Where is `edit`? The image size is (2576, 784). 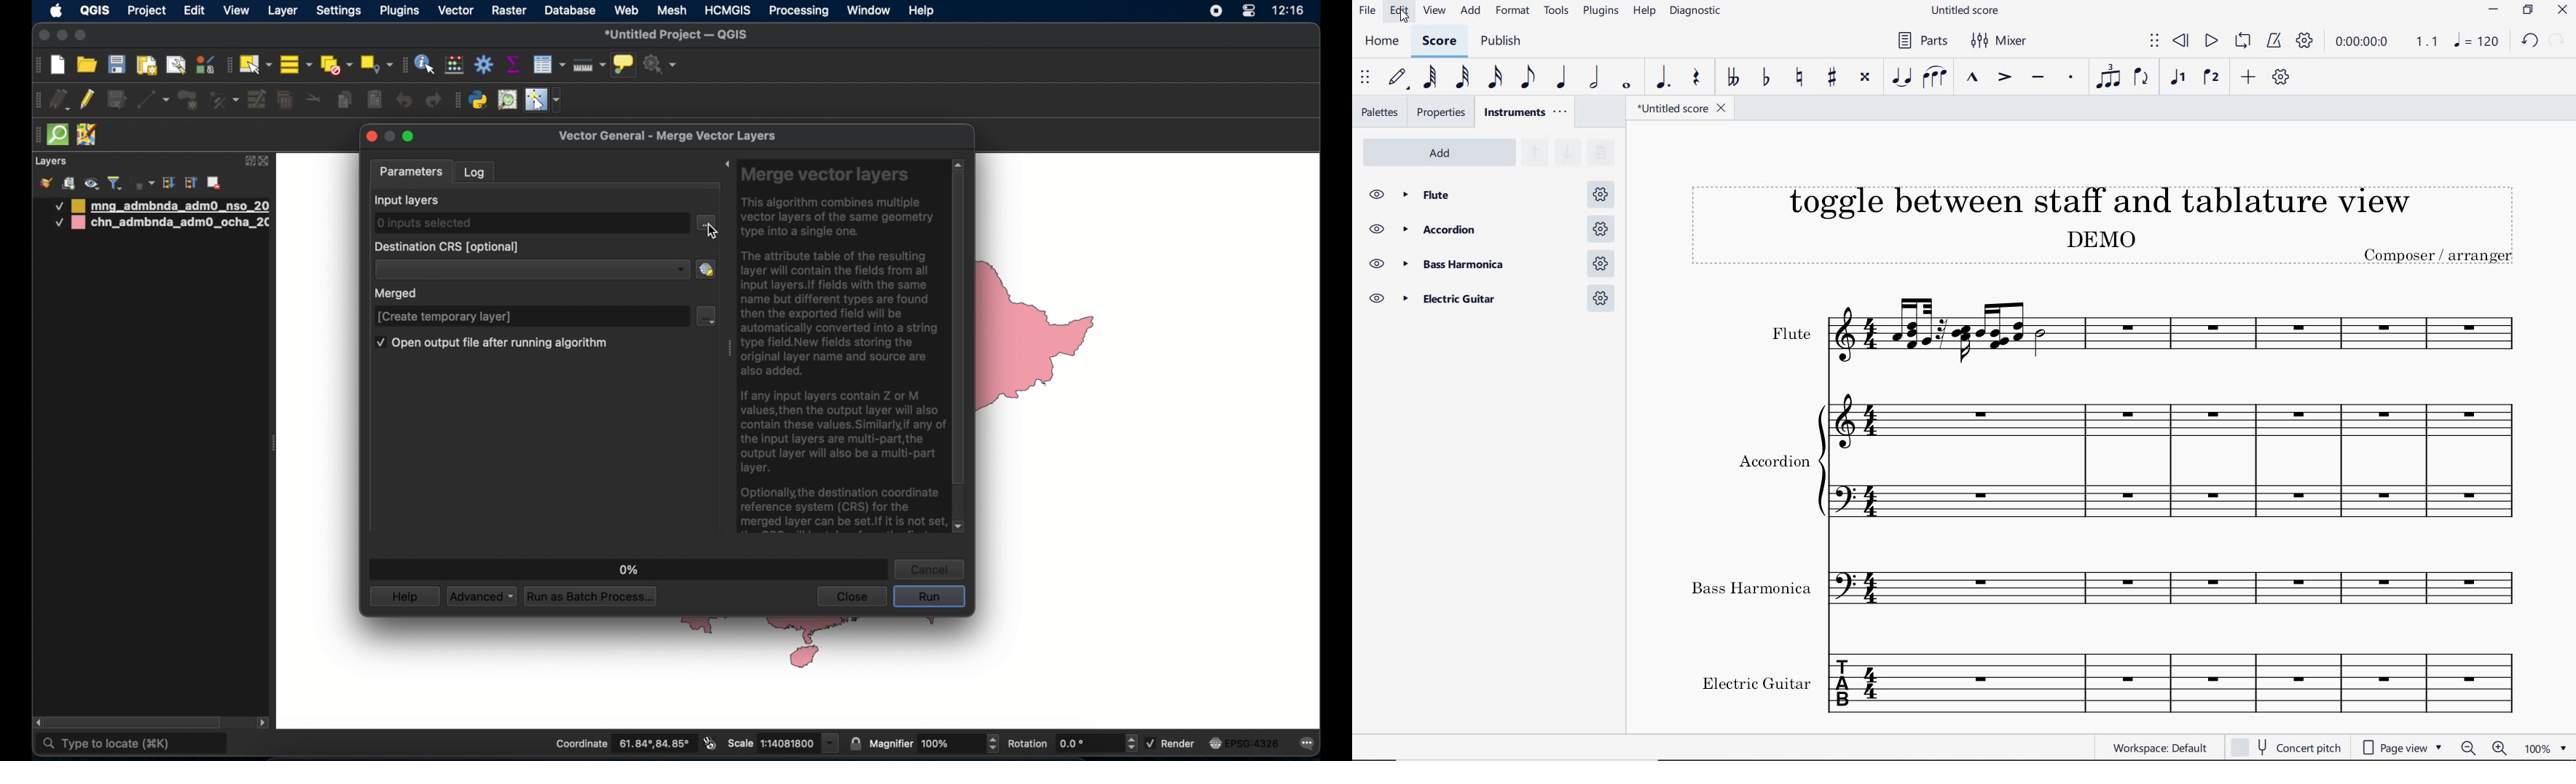
edit is located at coordinates (1398, 13).